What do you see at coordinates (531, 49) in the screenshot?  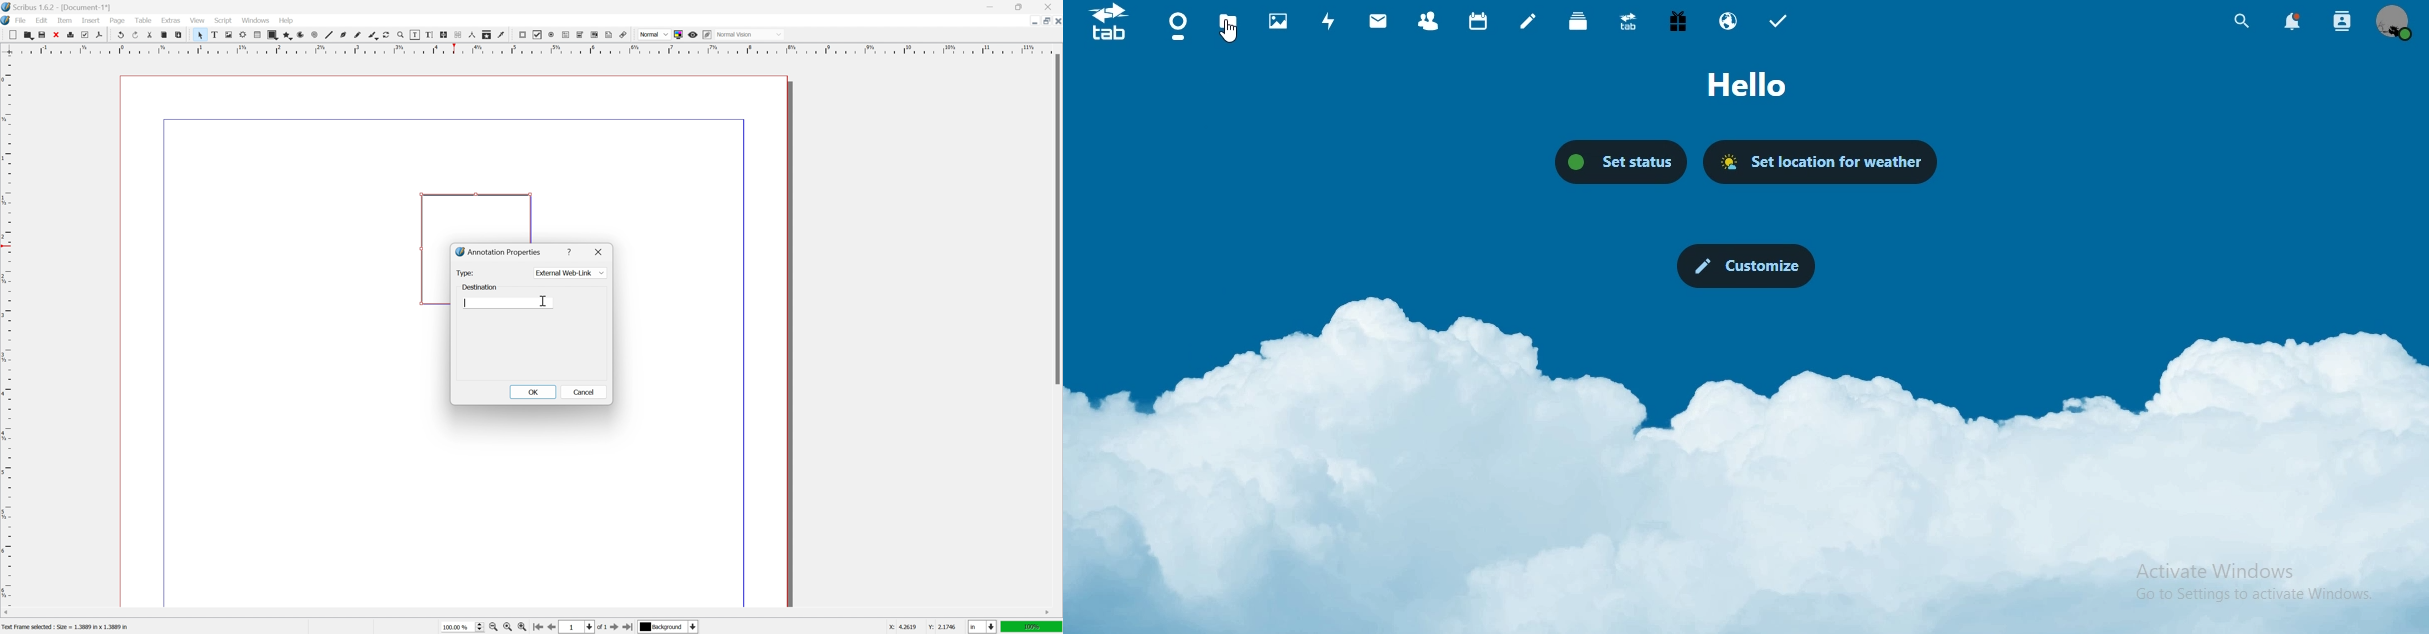 I see `ruler` at bounding box center [531, 49].